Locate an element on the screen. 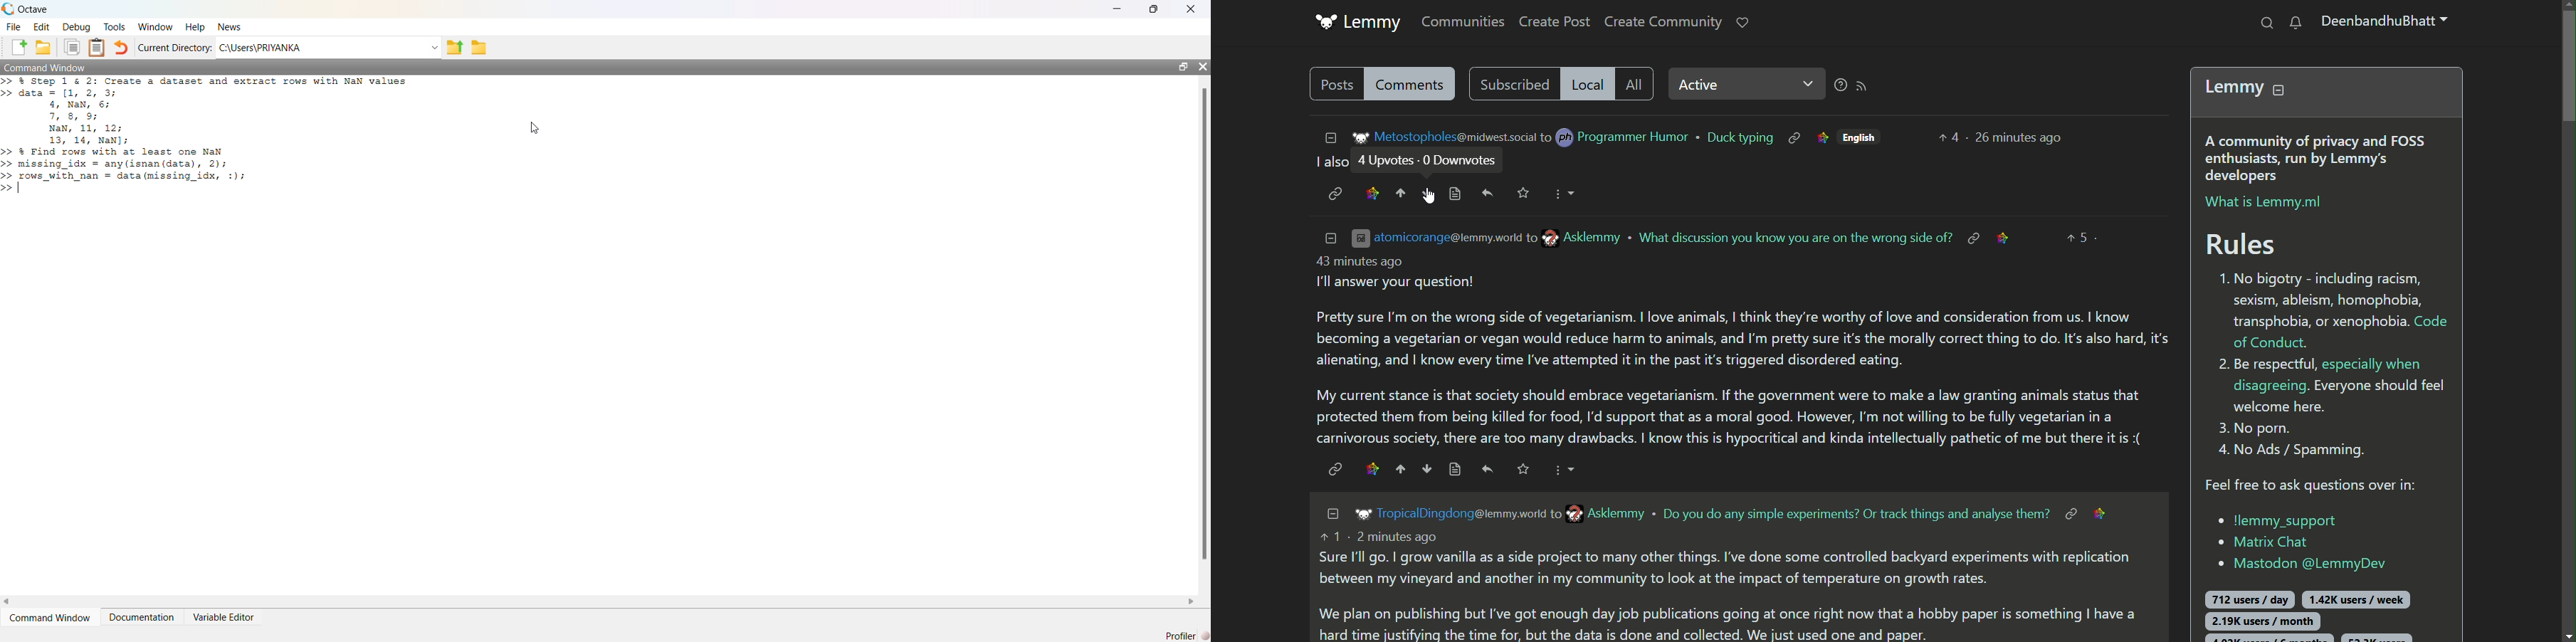 The image size is (2576, 644). lemmy logo is located at coordinates (1360, 515).